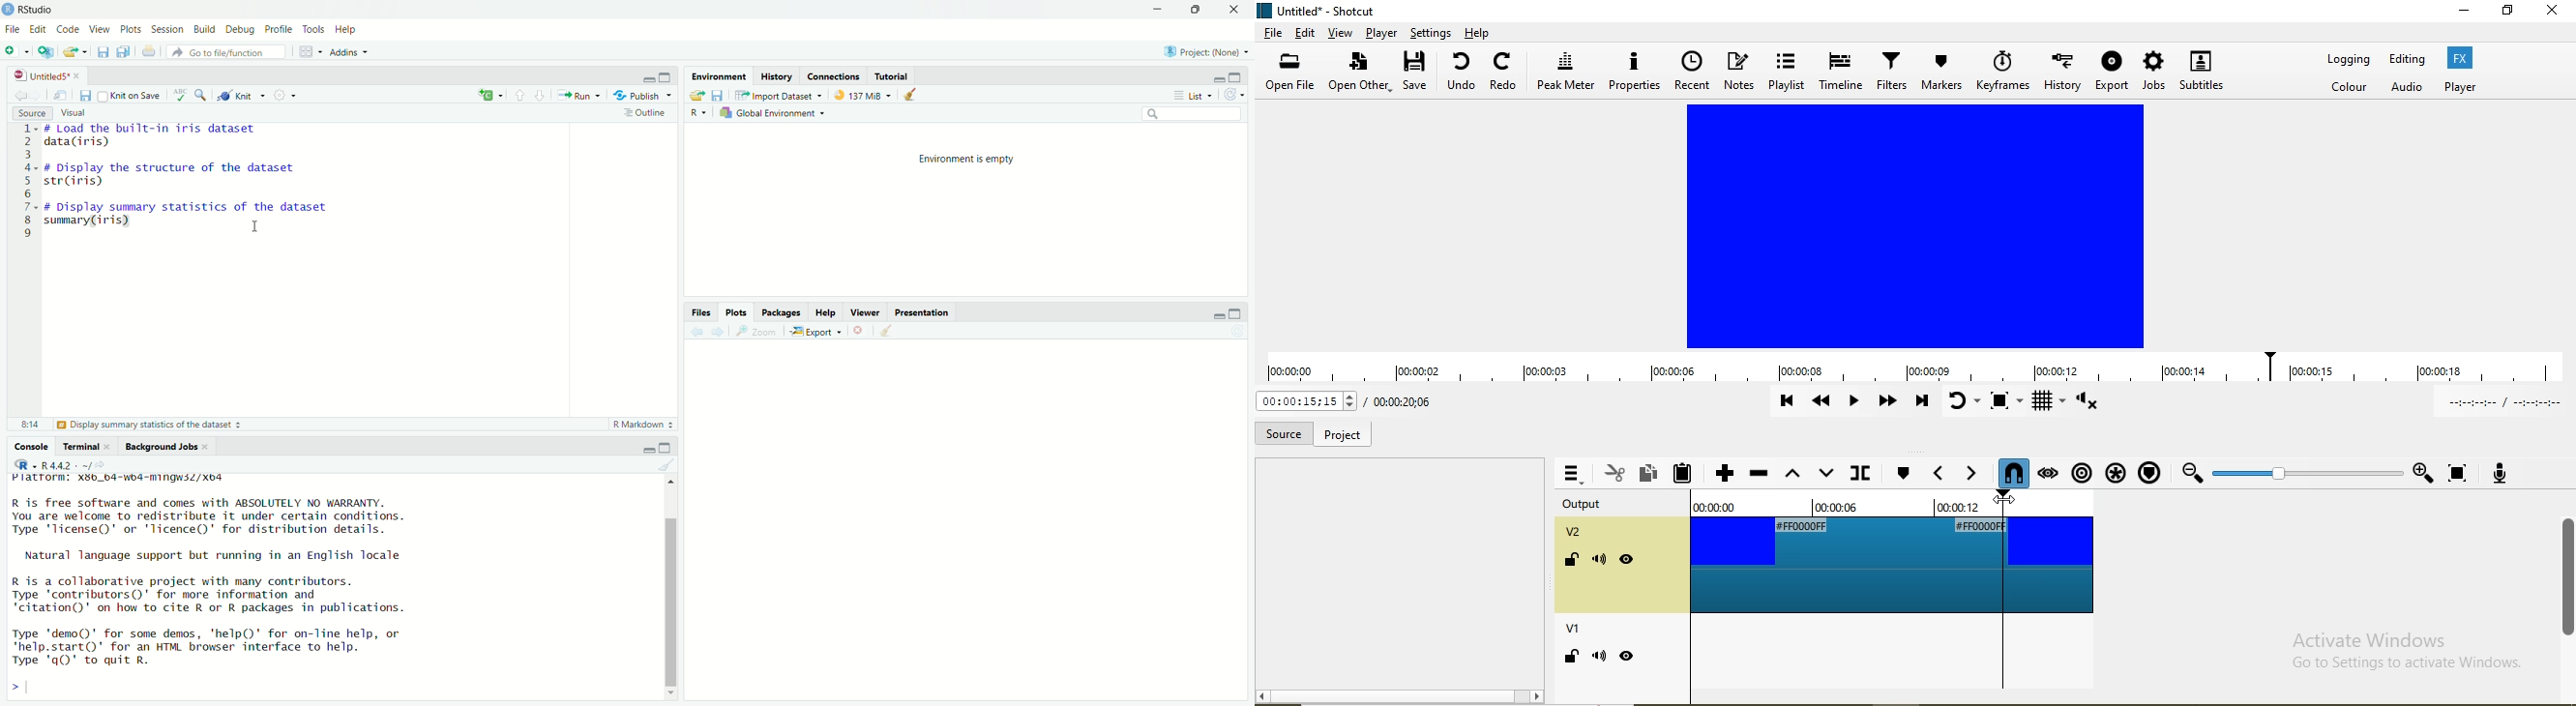 Image resolution: width=2576 pixels, height=728 pixels. I want to click on Build, so click(205, 29).